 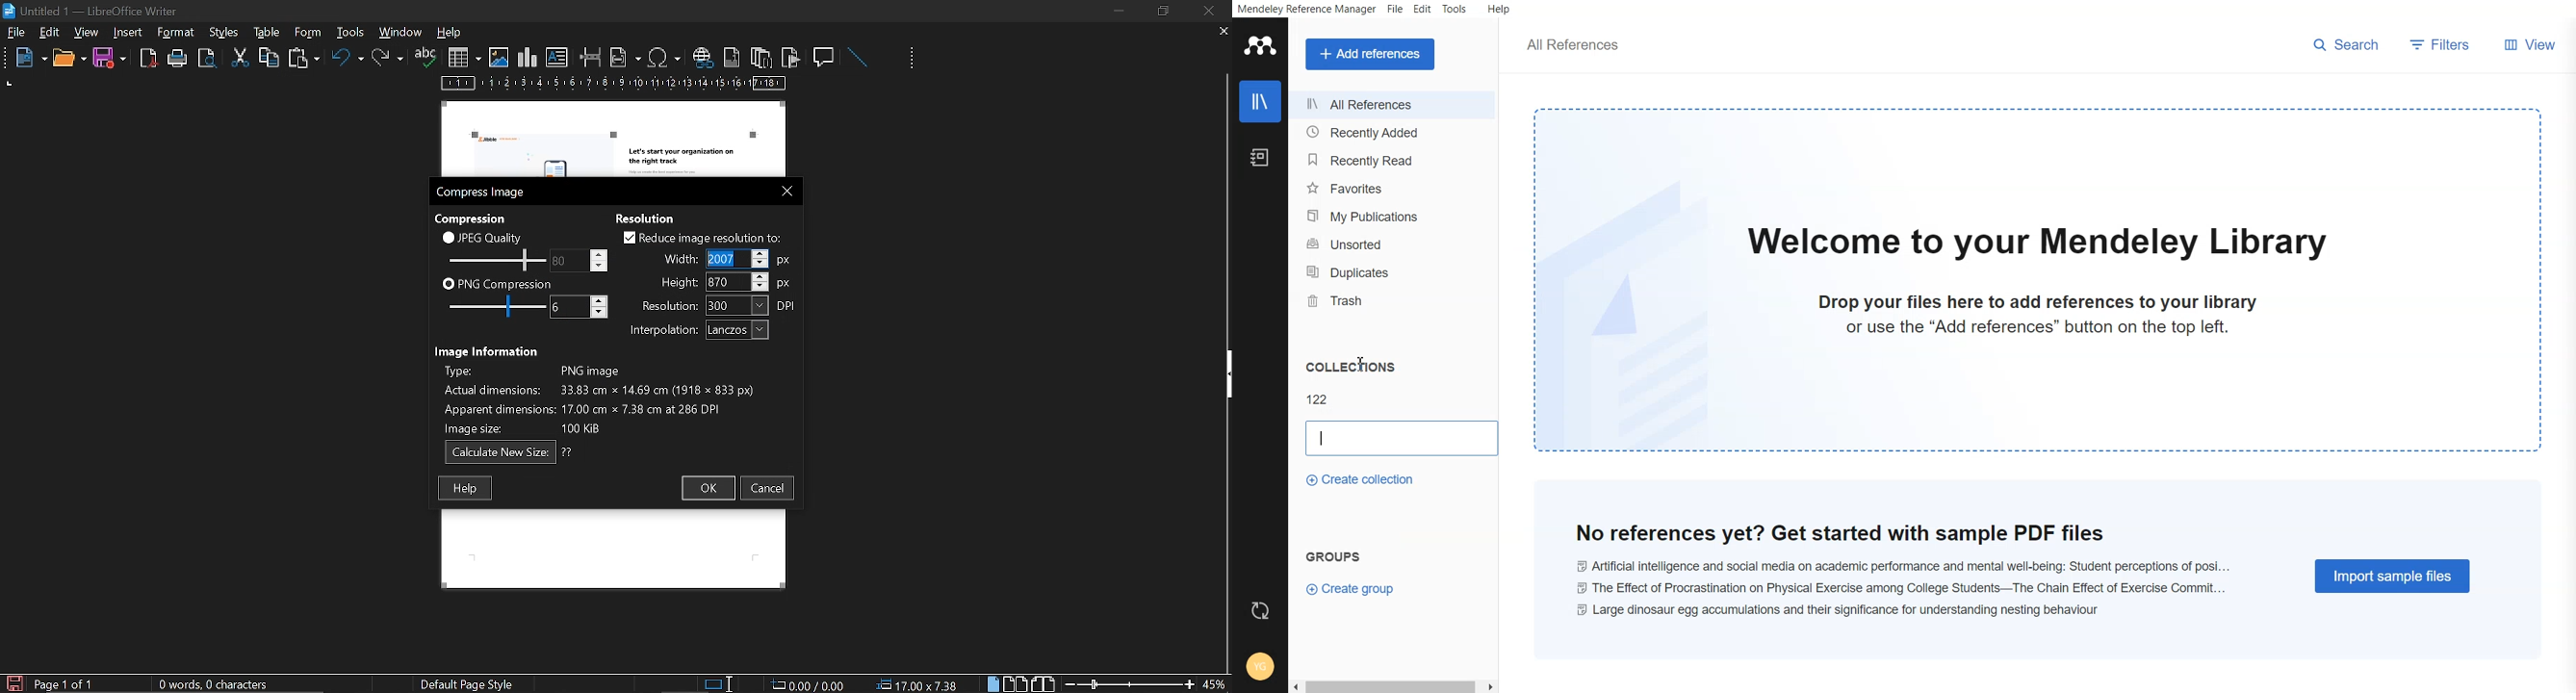 What do you see at coordinates (64, 684) in the screenshot?
I see `current page` at bounding box center [64, 684].